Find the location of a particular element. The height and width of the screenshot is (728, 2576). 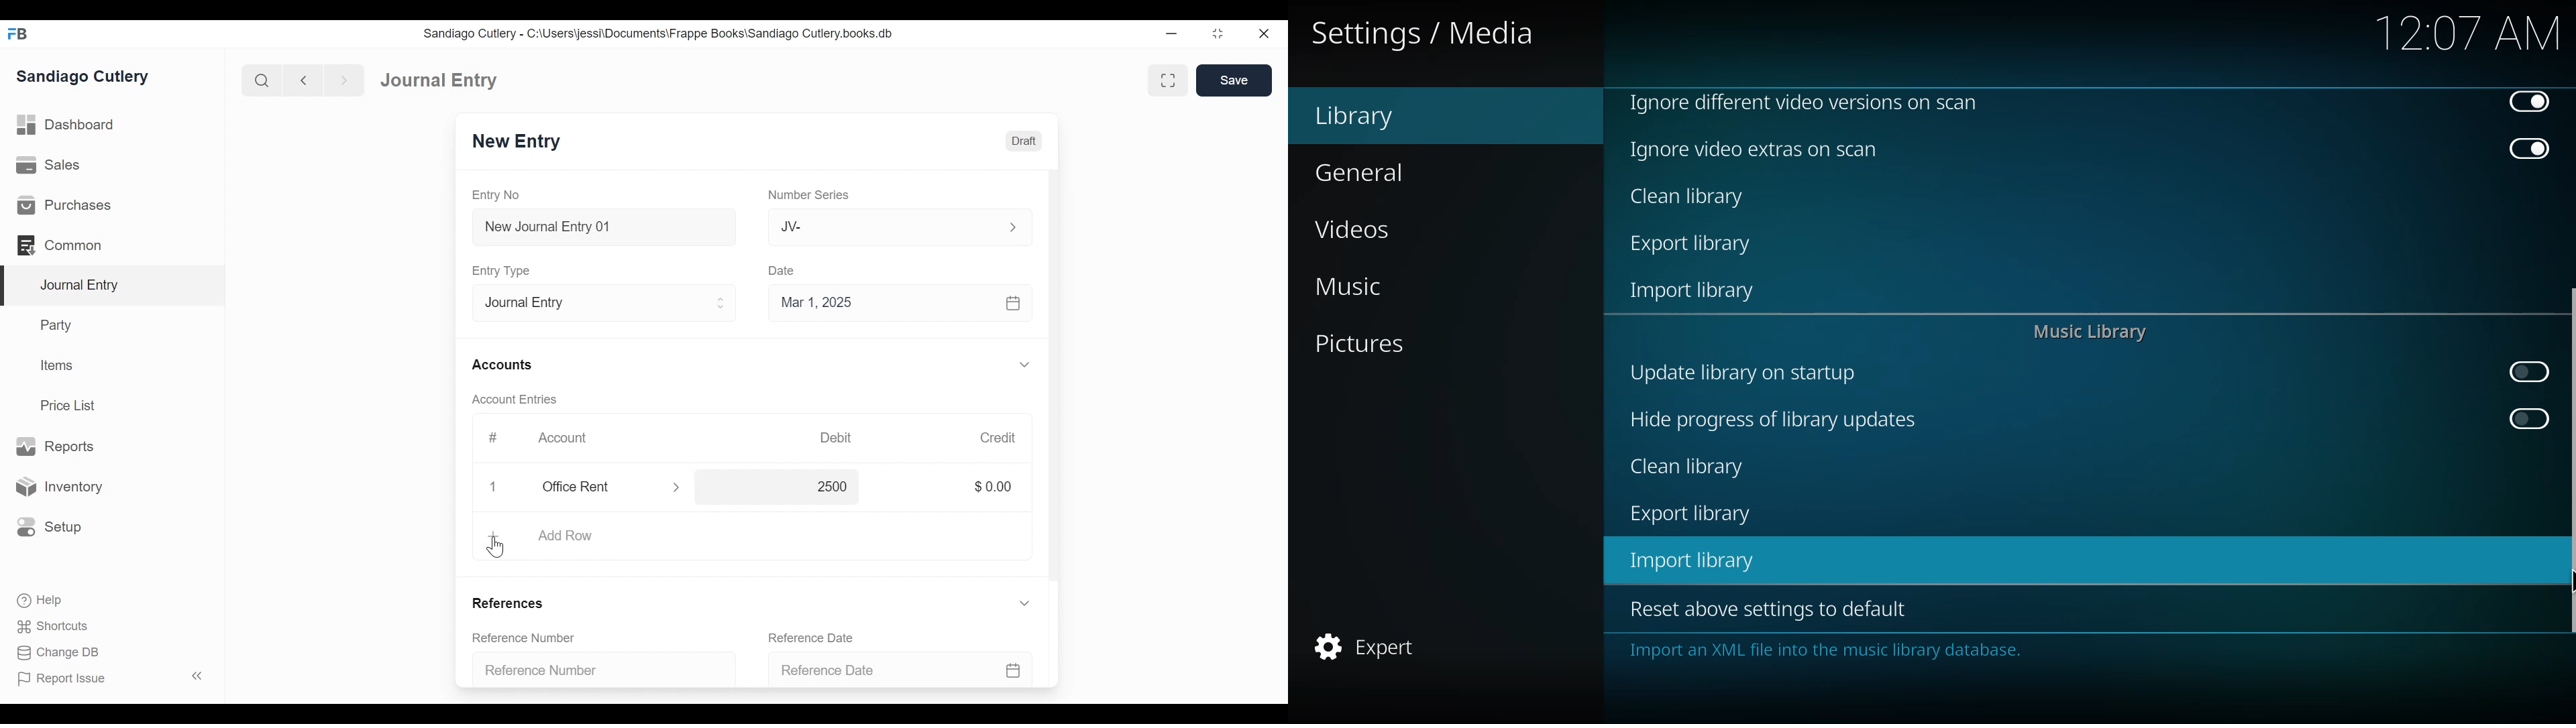

import is located at coordinates (1695, 560).